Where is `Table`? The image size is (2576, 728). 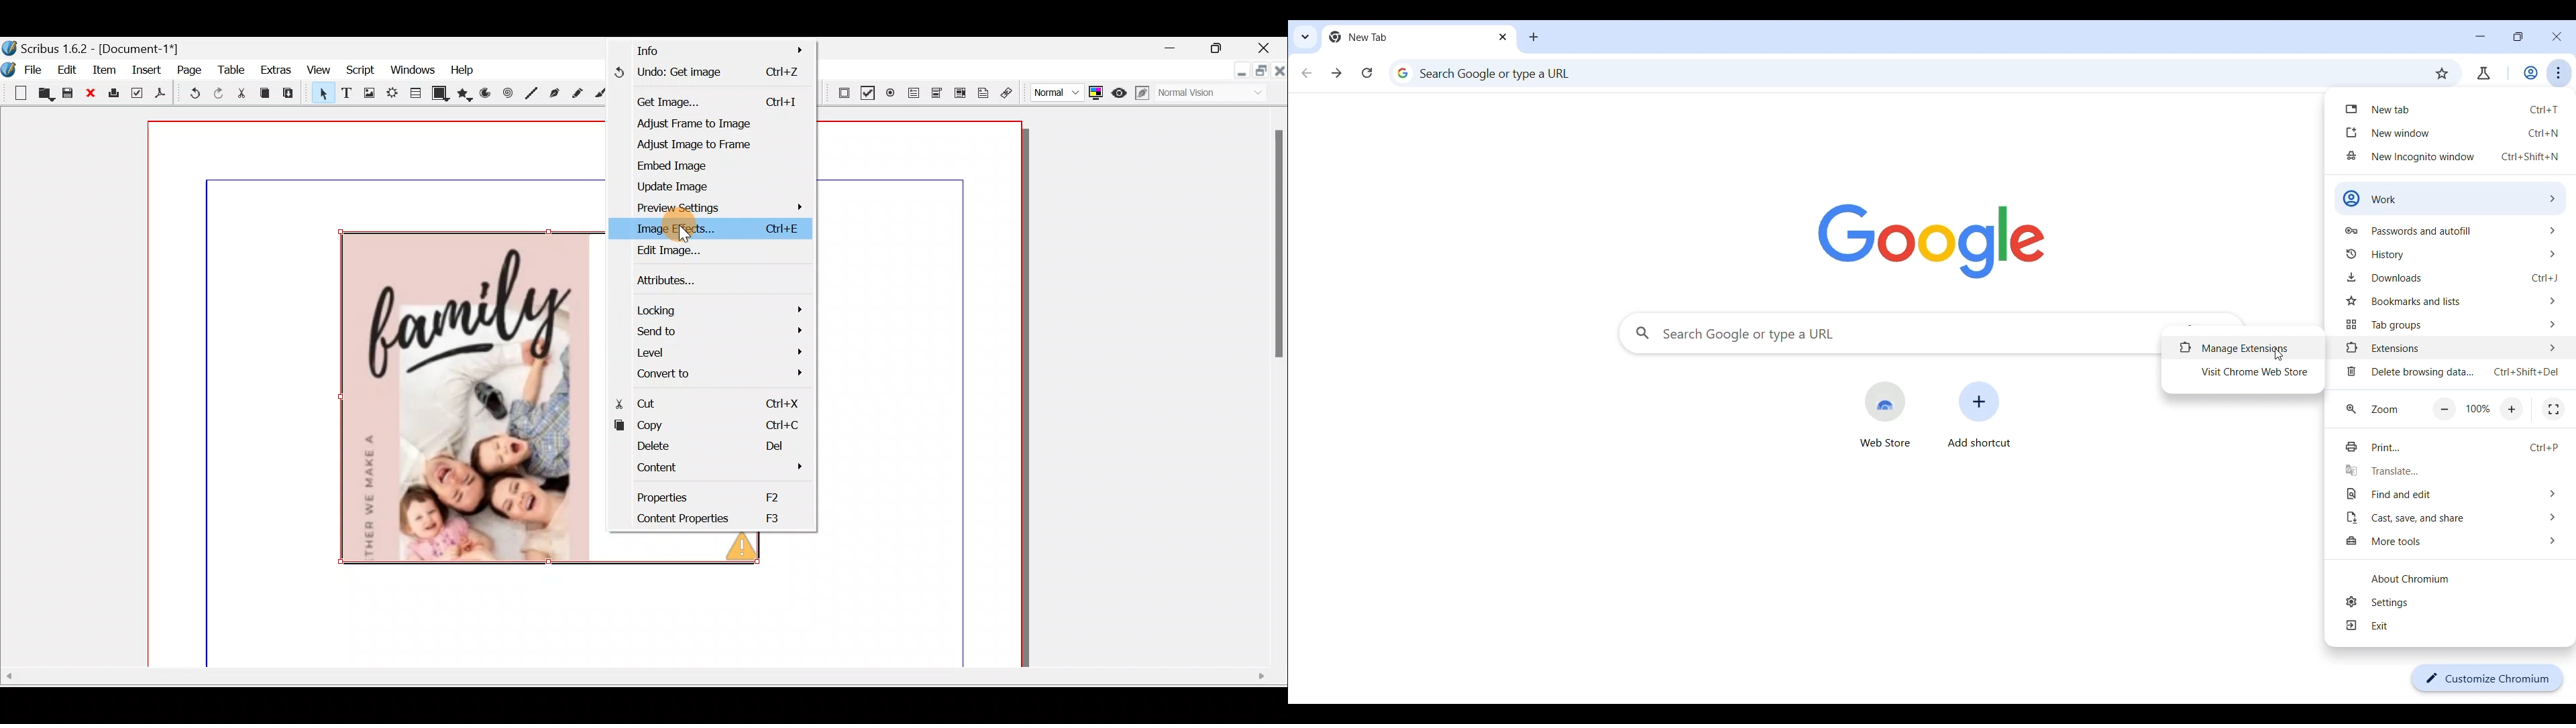 Table is located at coordinates (413, 91).